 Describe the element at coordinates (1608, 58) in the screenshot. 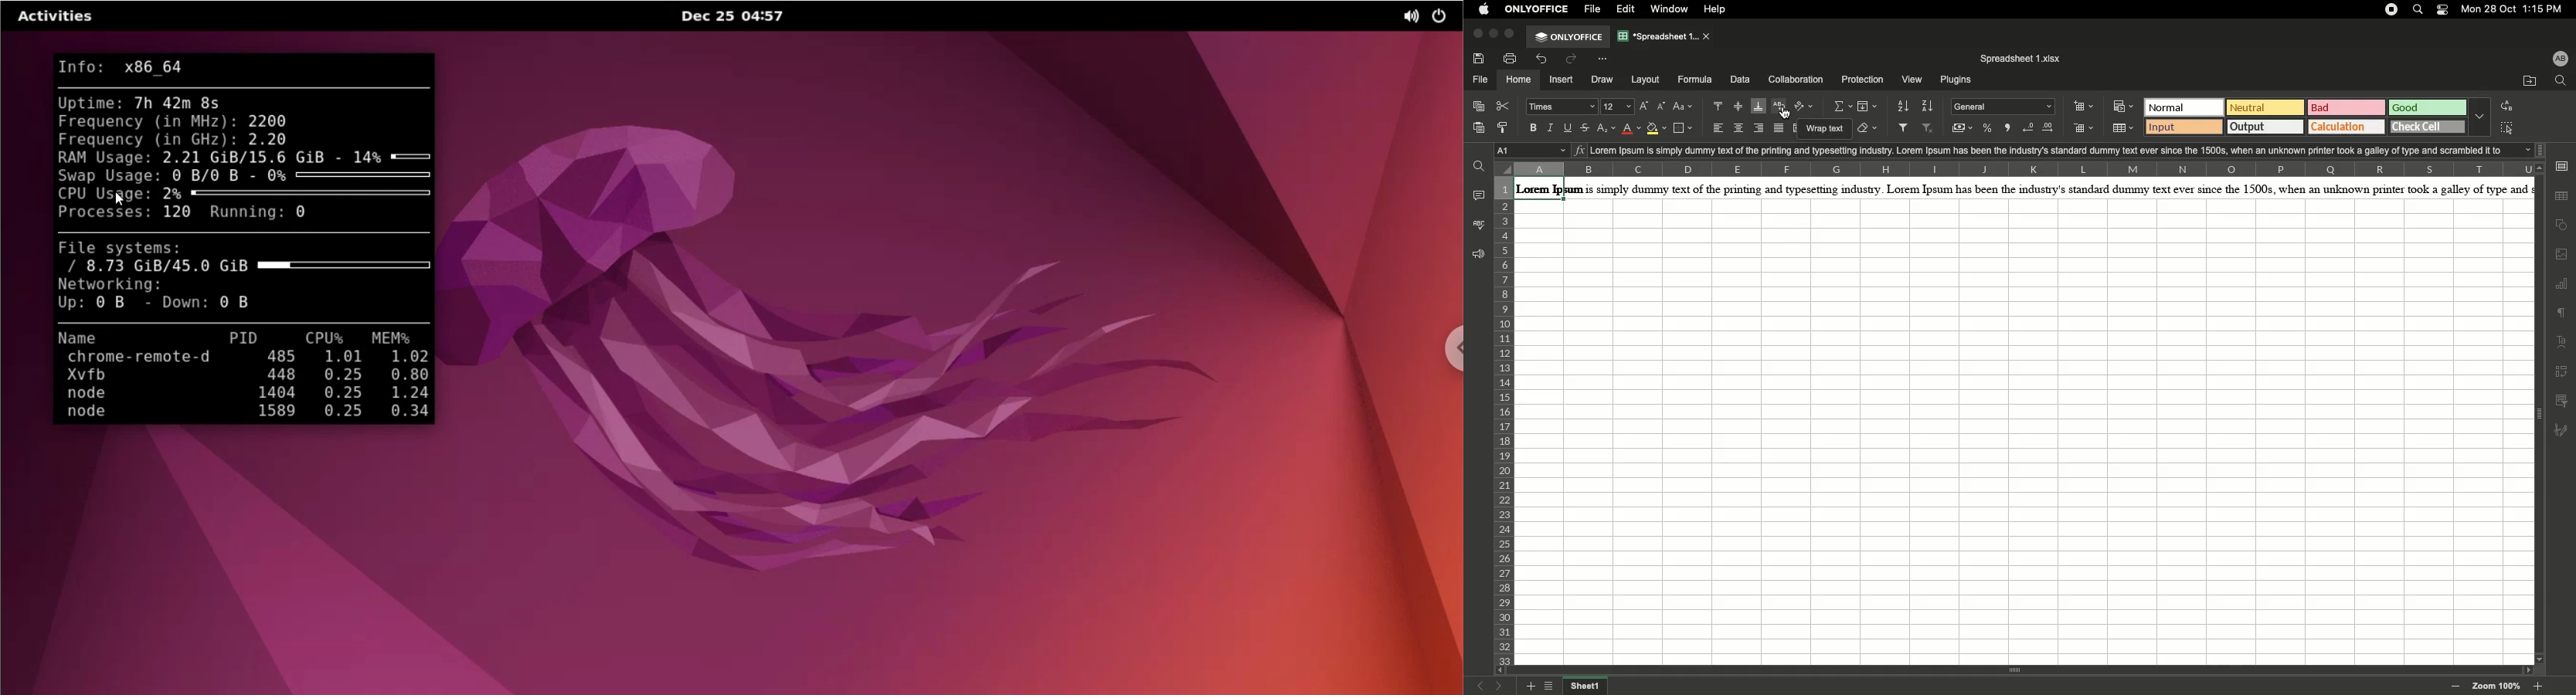

I see `Customize quick access toolbar` at that location.